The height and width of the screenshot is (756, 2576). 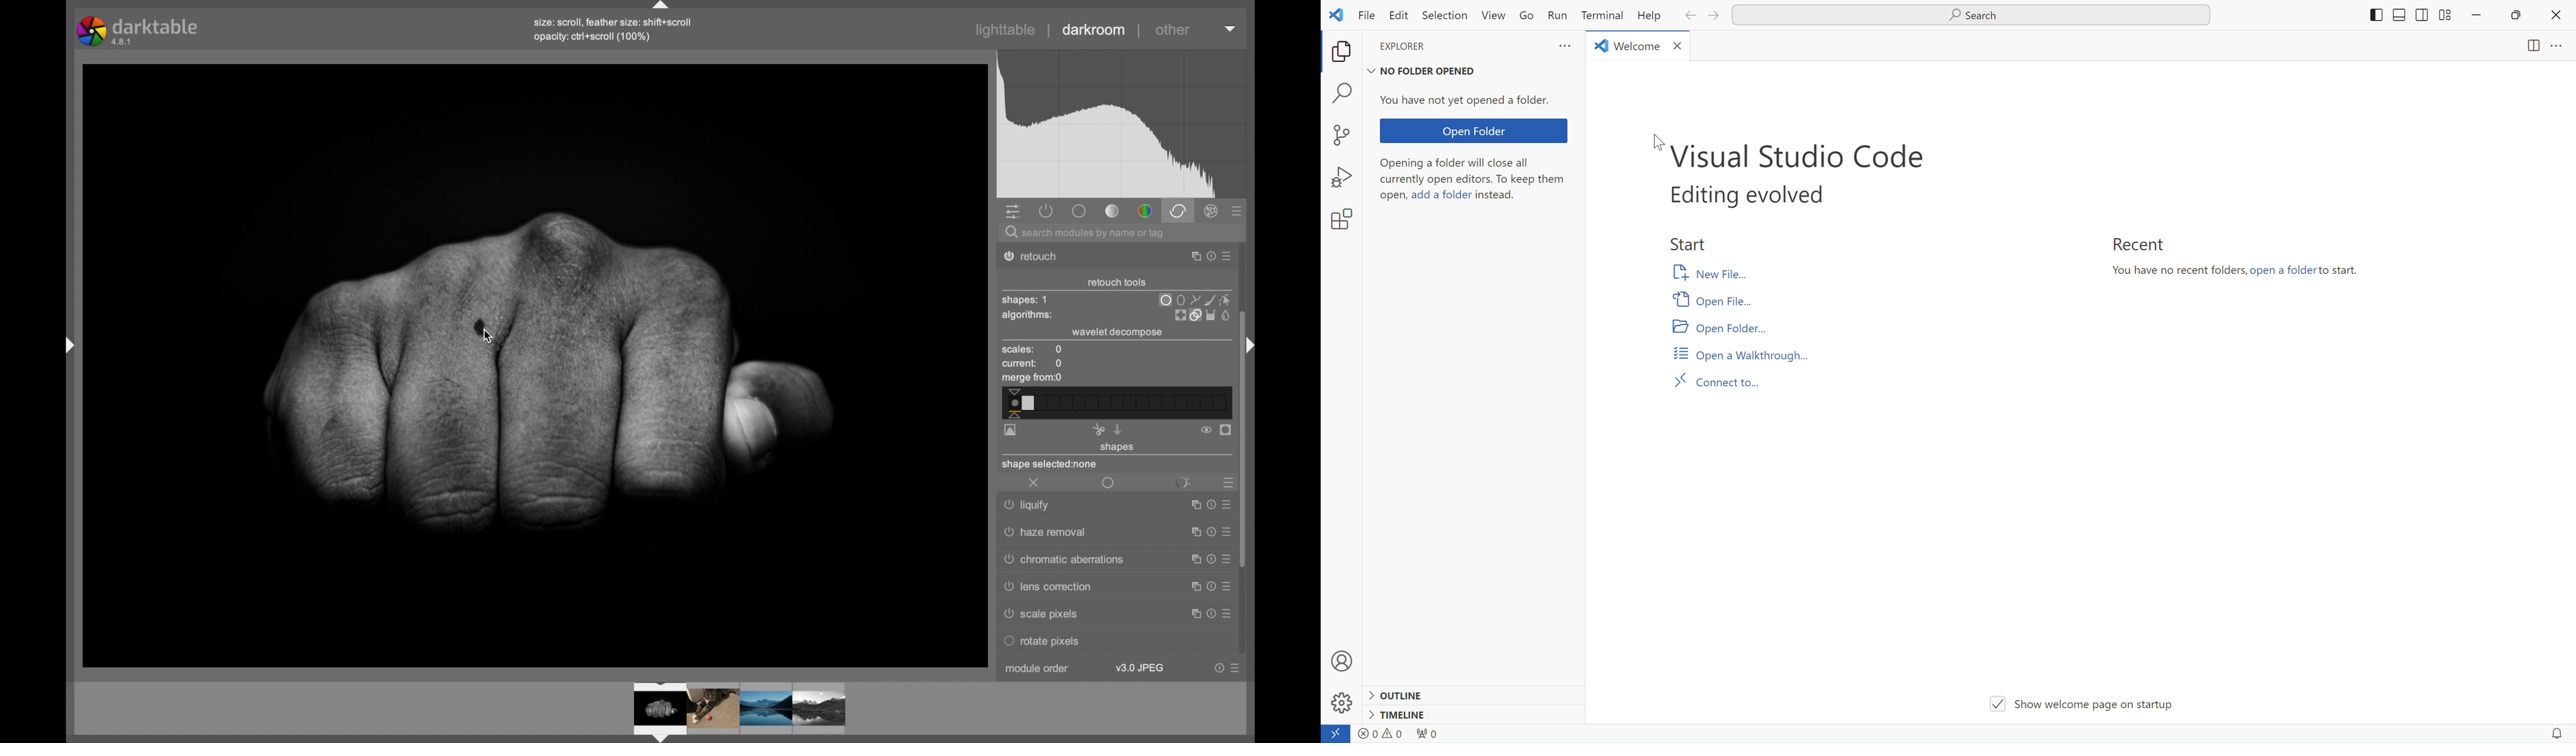 What do you see at coordinates (1750, 195) in the screenshot?
I see `editing evolved` at bounding box center [1750, 195].